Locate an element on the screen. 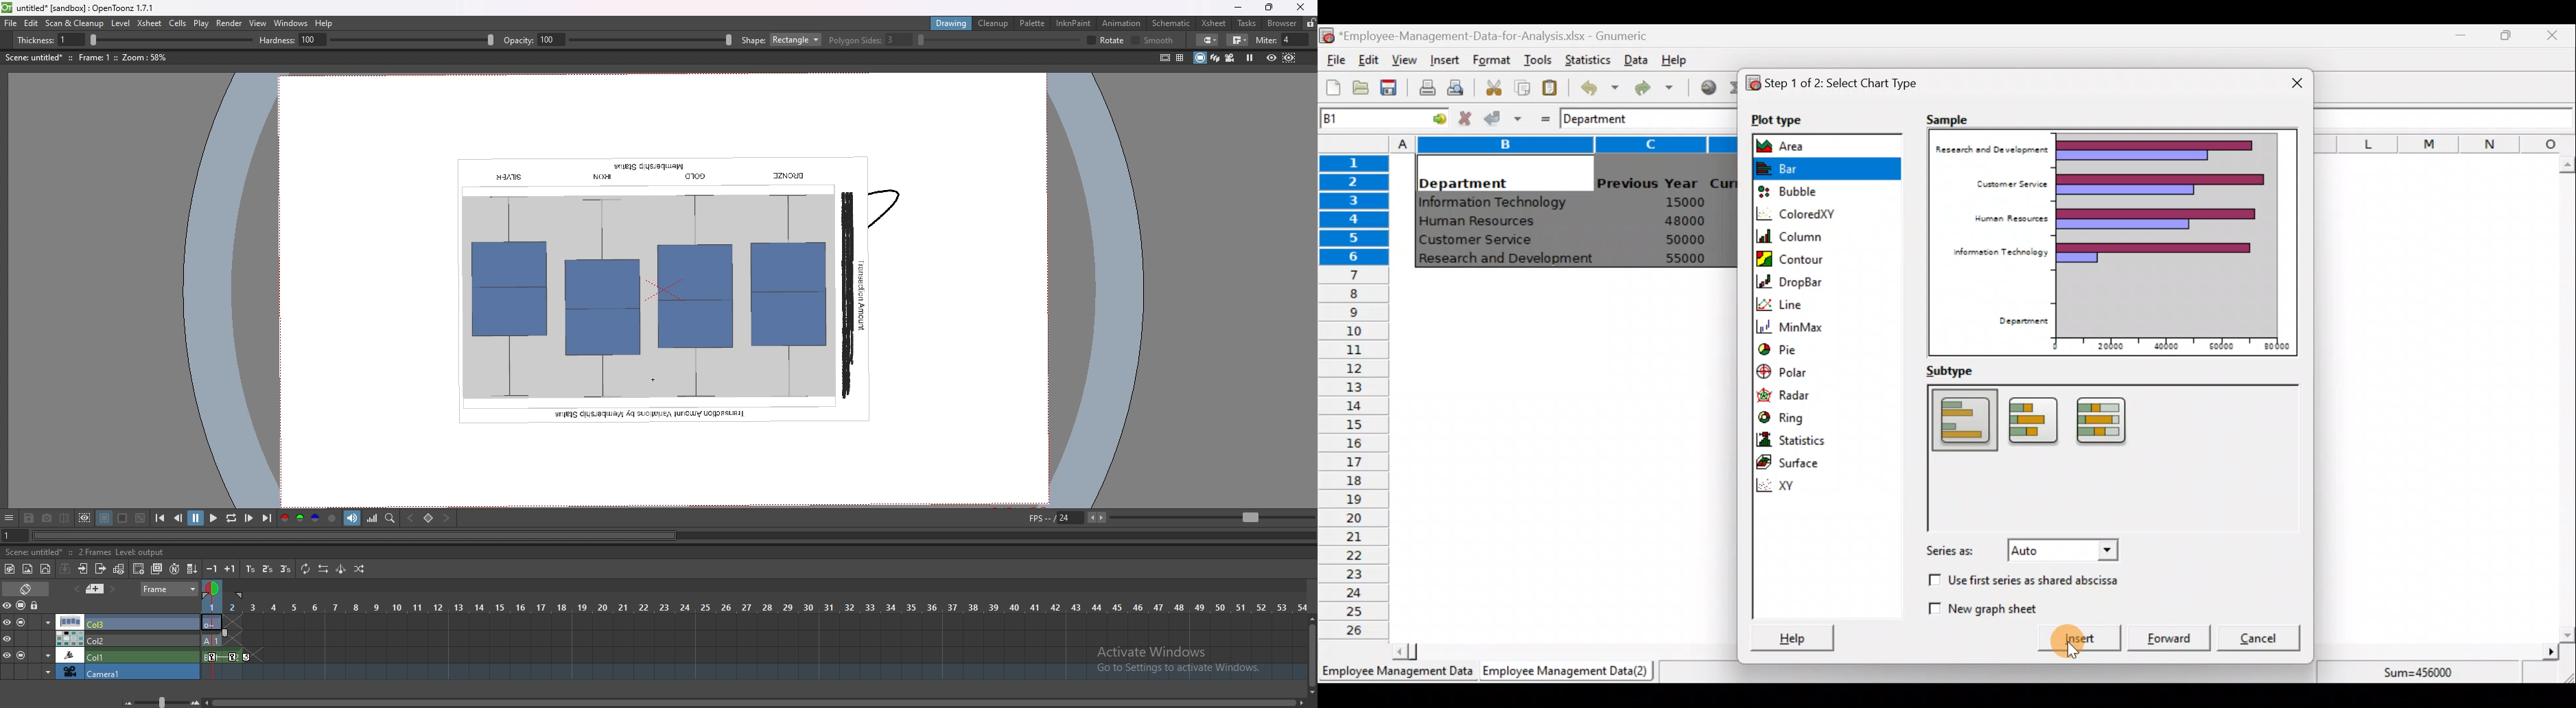  toggle timeline is located at coordinates (27, 588).